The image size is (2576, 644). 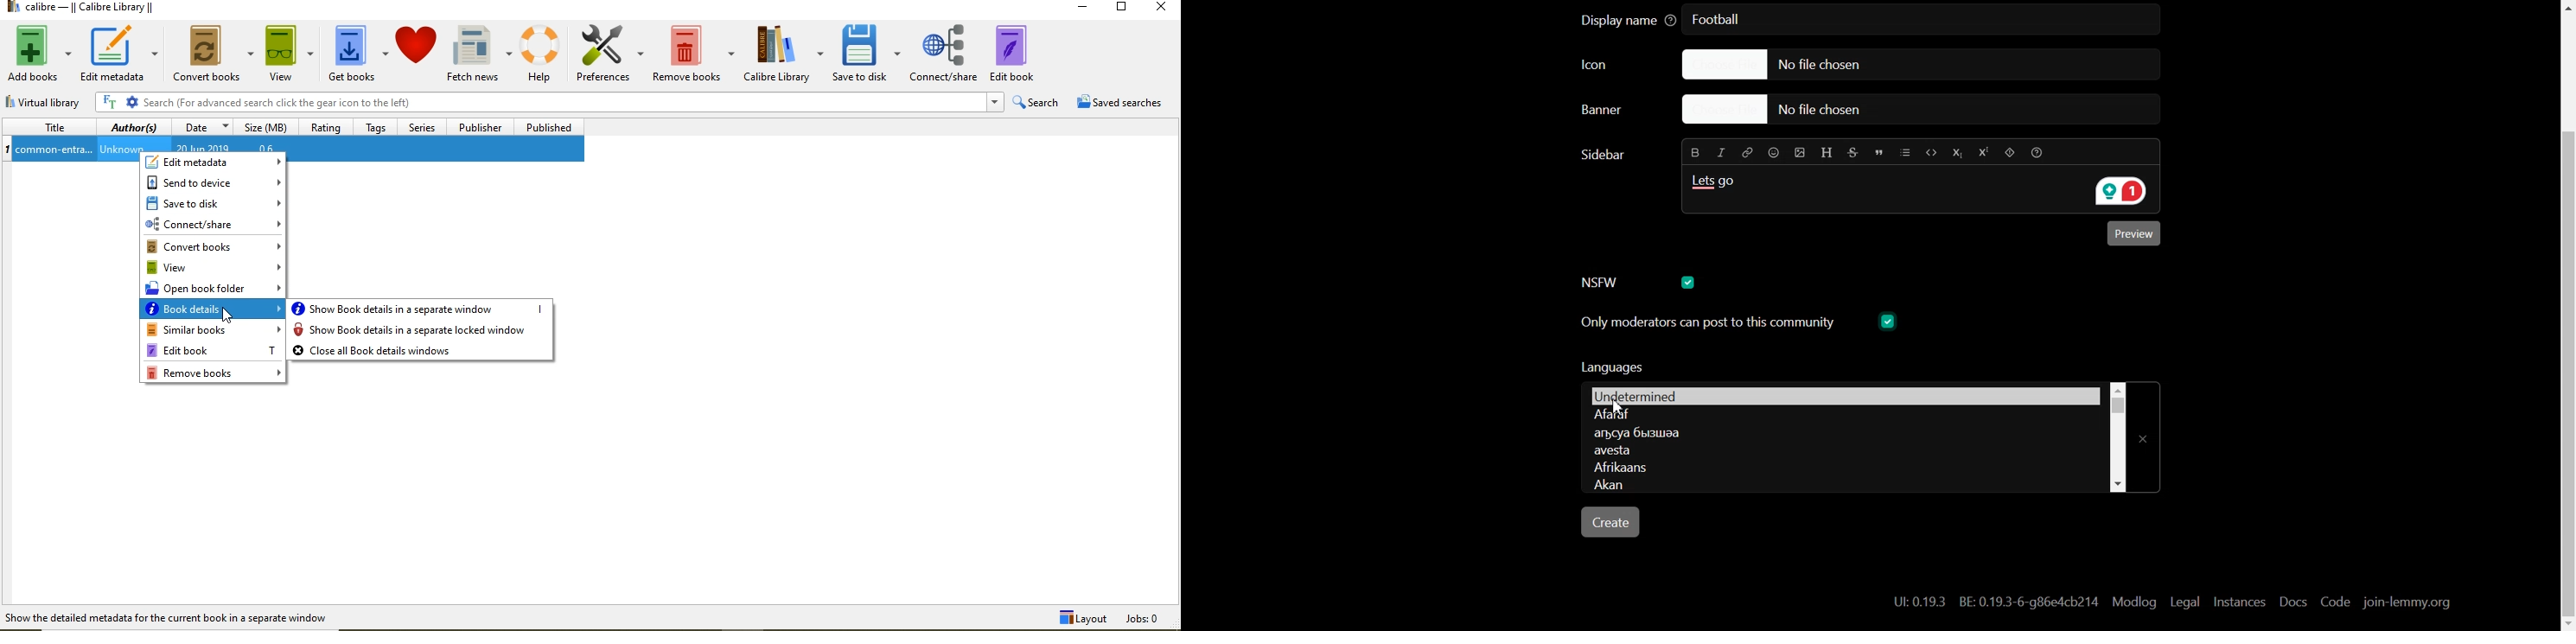 What do you see at coordinates (1722, 151) in the screenshot?
I see `Italic` at bounding box center [1722, 151].